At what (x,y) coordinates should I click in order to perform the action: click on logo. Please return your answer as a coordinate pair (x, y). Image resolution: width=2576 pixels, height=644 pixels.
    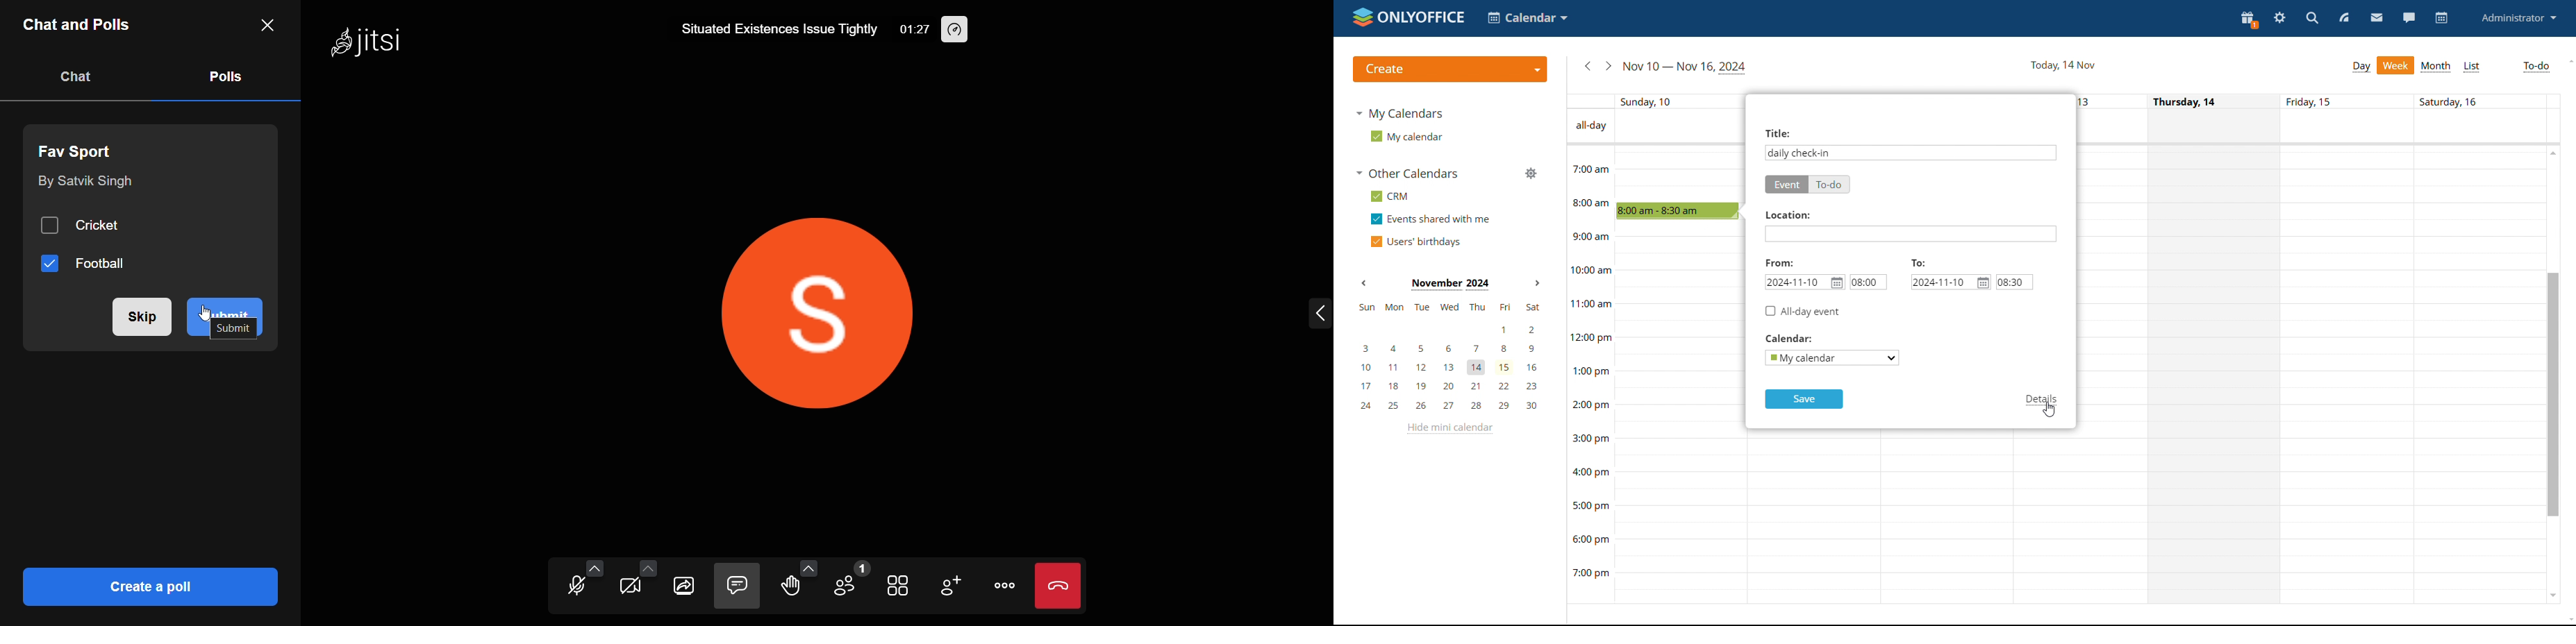
    Looking at the image, I should click on (1409, 17).